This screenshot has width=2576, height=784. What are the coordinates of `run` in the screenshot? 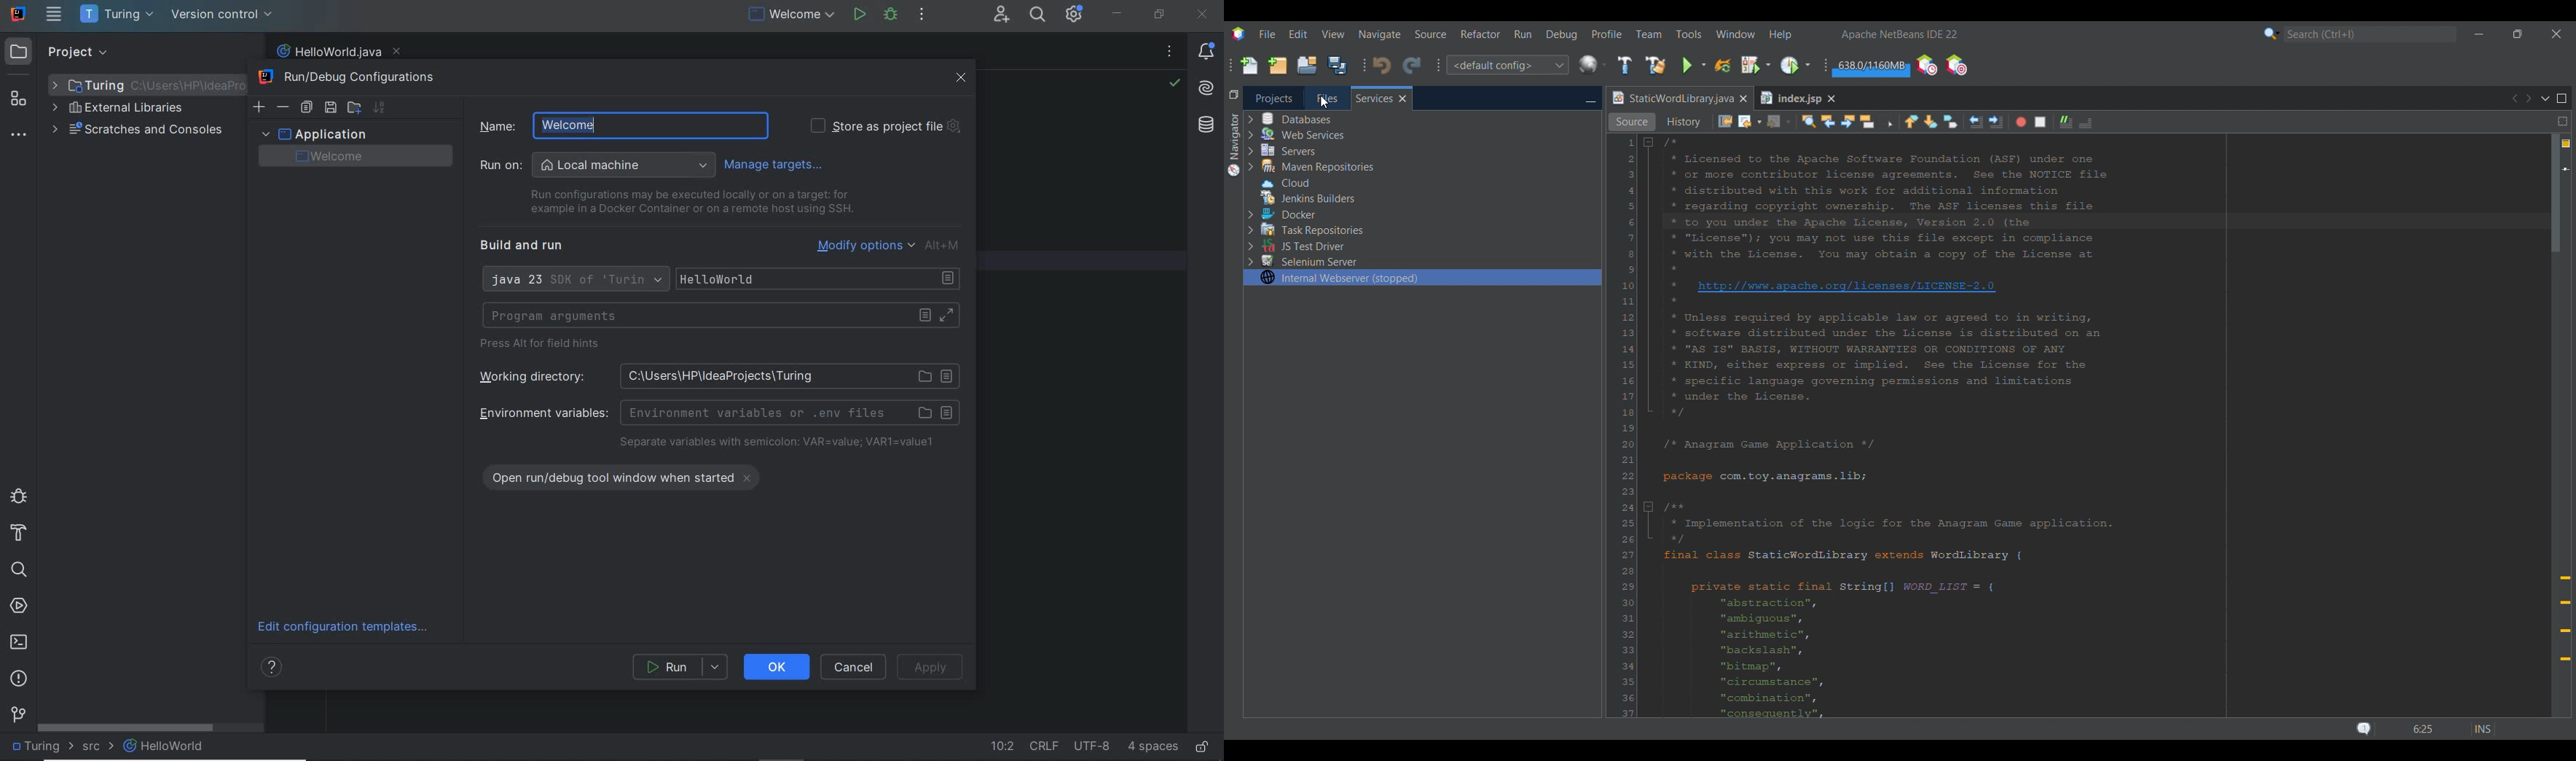 It's located at (681, 667).